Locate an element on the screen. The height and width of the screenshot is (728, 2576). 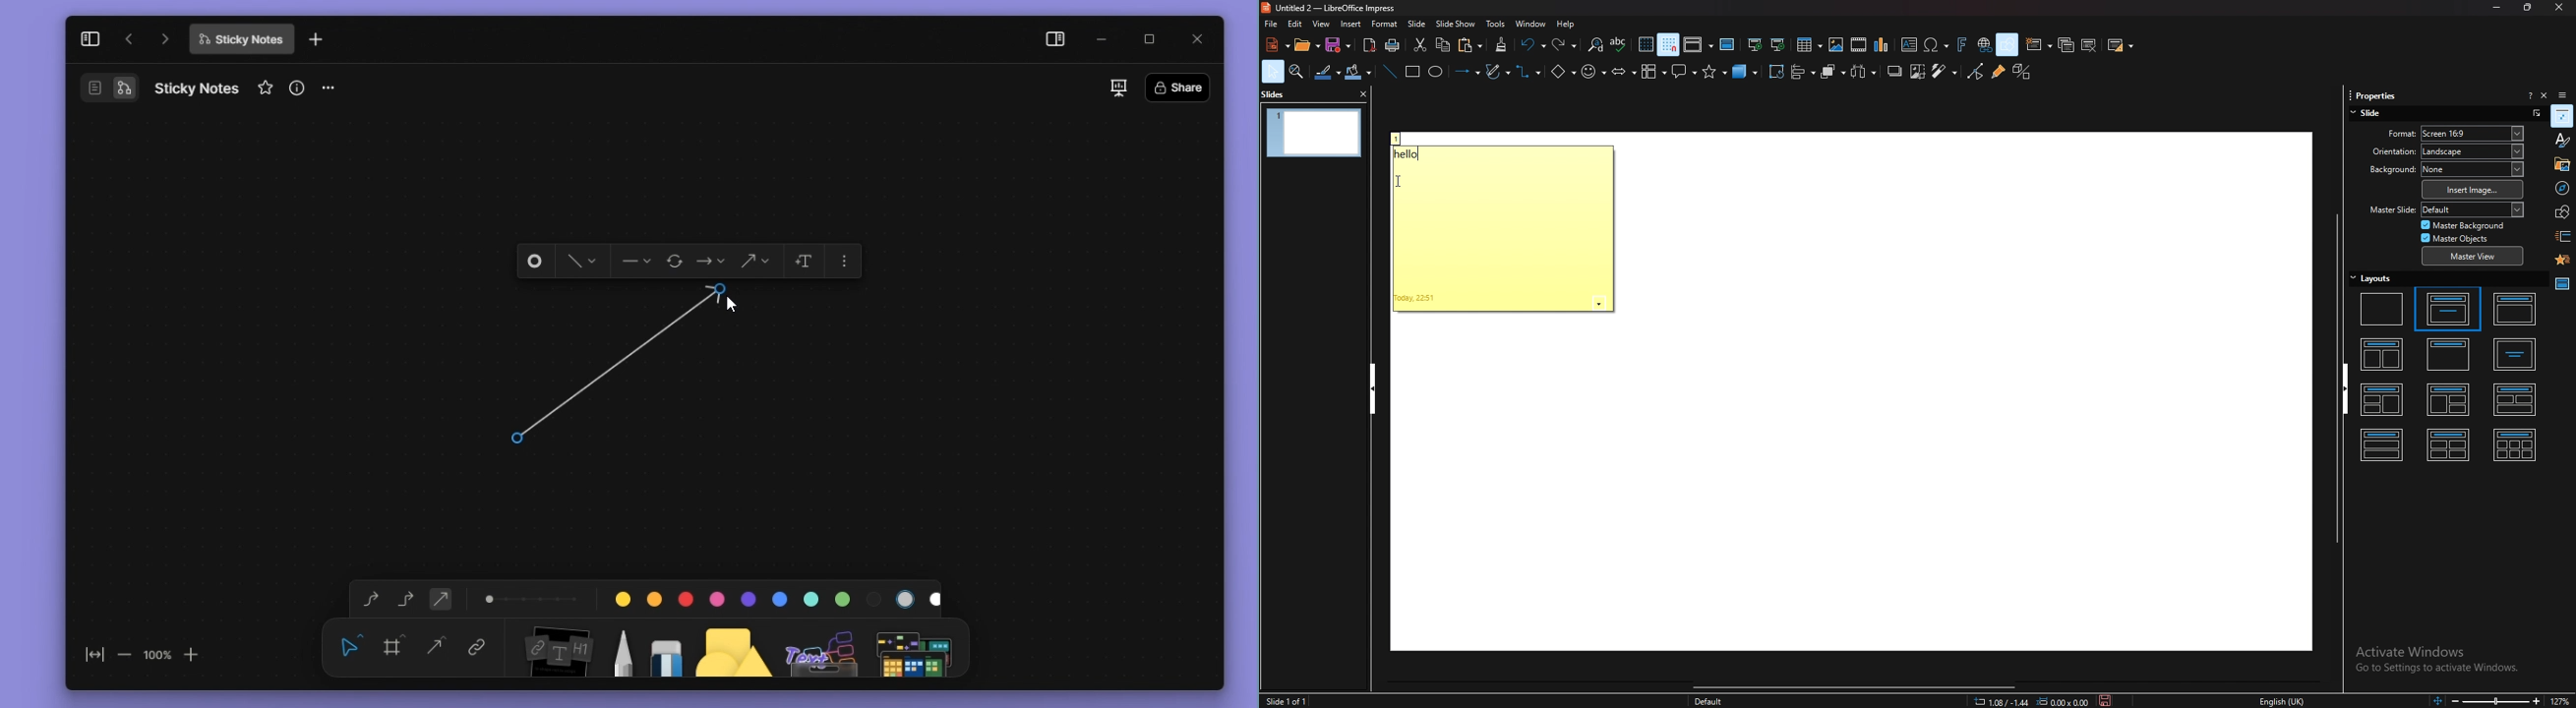
file name is located at coordinates (197, 88).